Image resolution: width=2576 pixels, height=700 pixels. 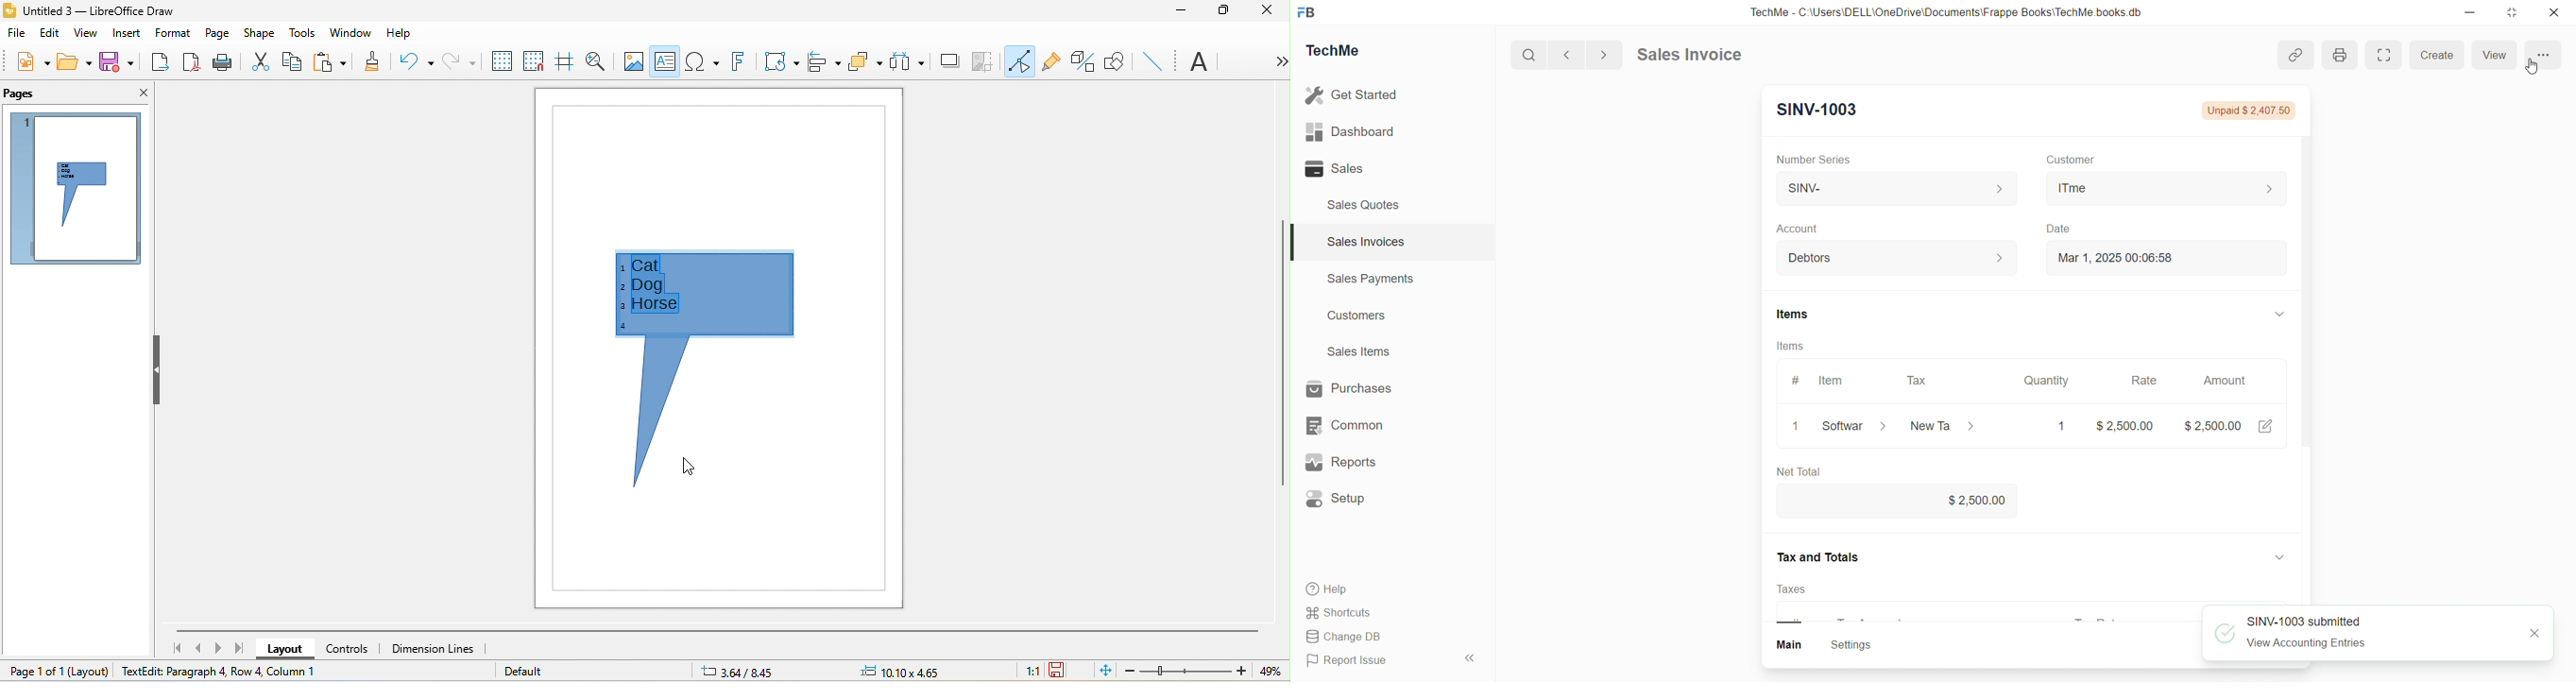 I want to click on Date, so click(x=2076, y=228).